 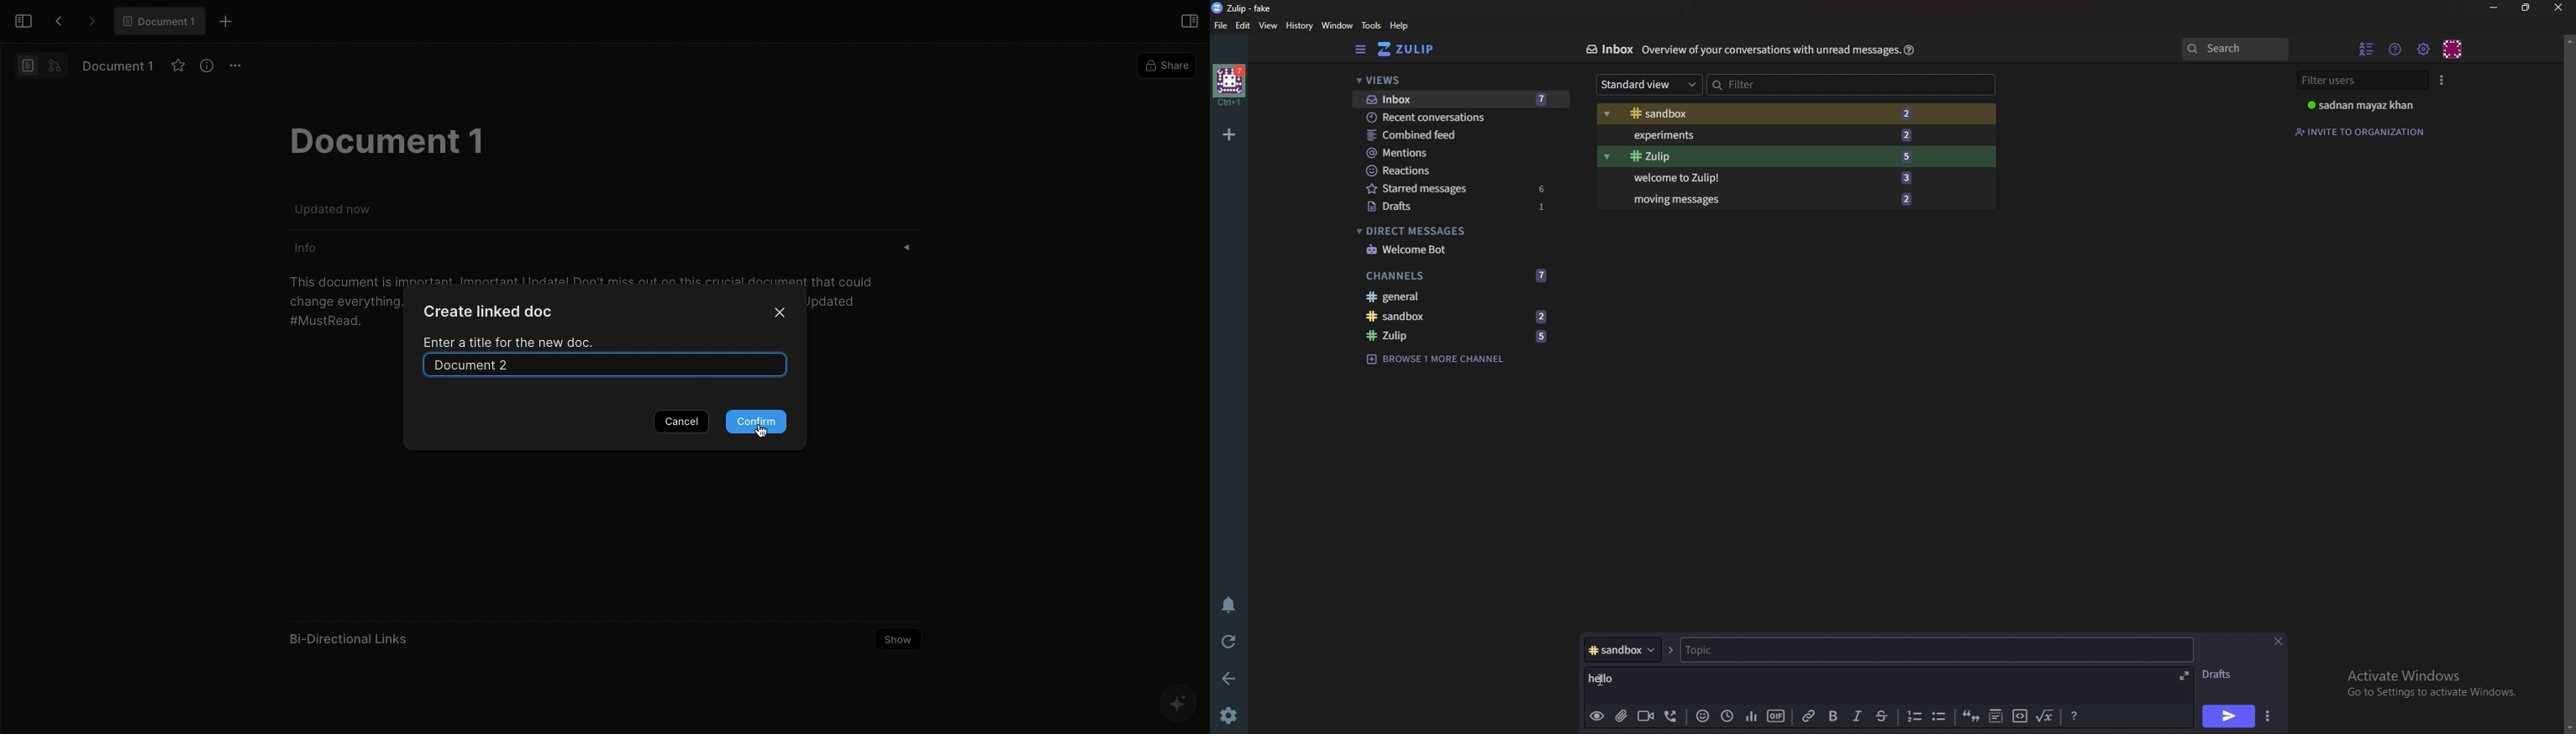 What do you see at coordinates (1704, 716) in the screenshot?
I see `Emoji` at bounding box center [1704, 716].